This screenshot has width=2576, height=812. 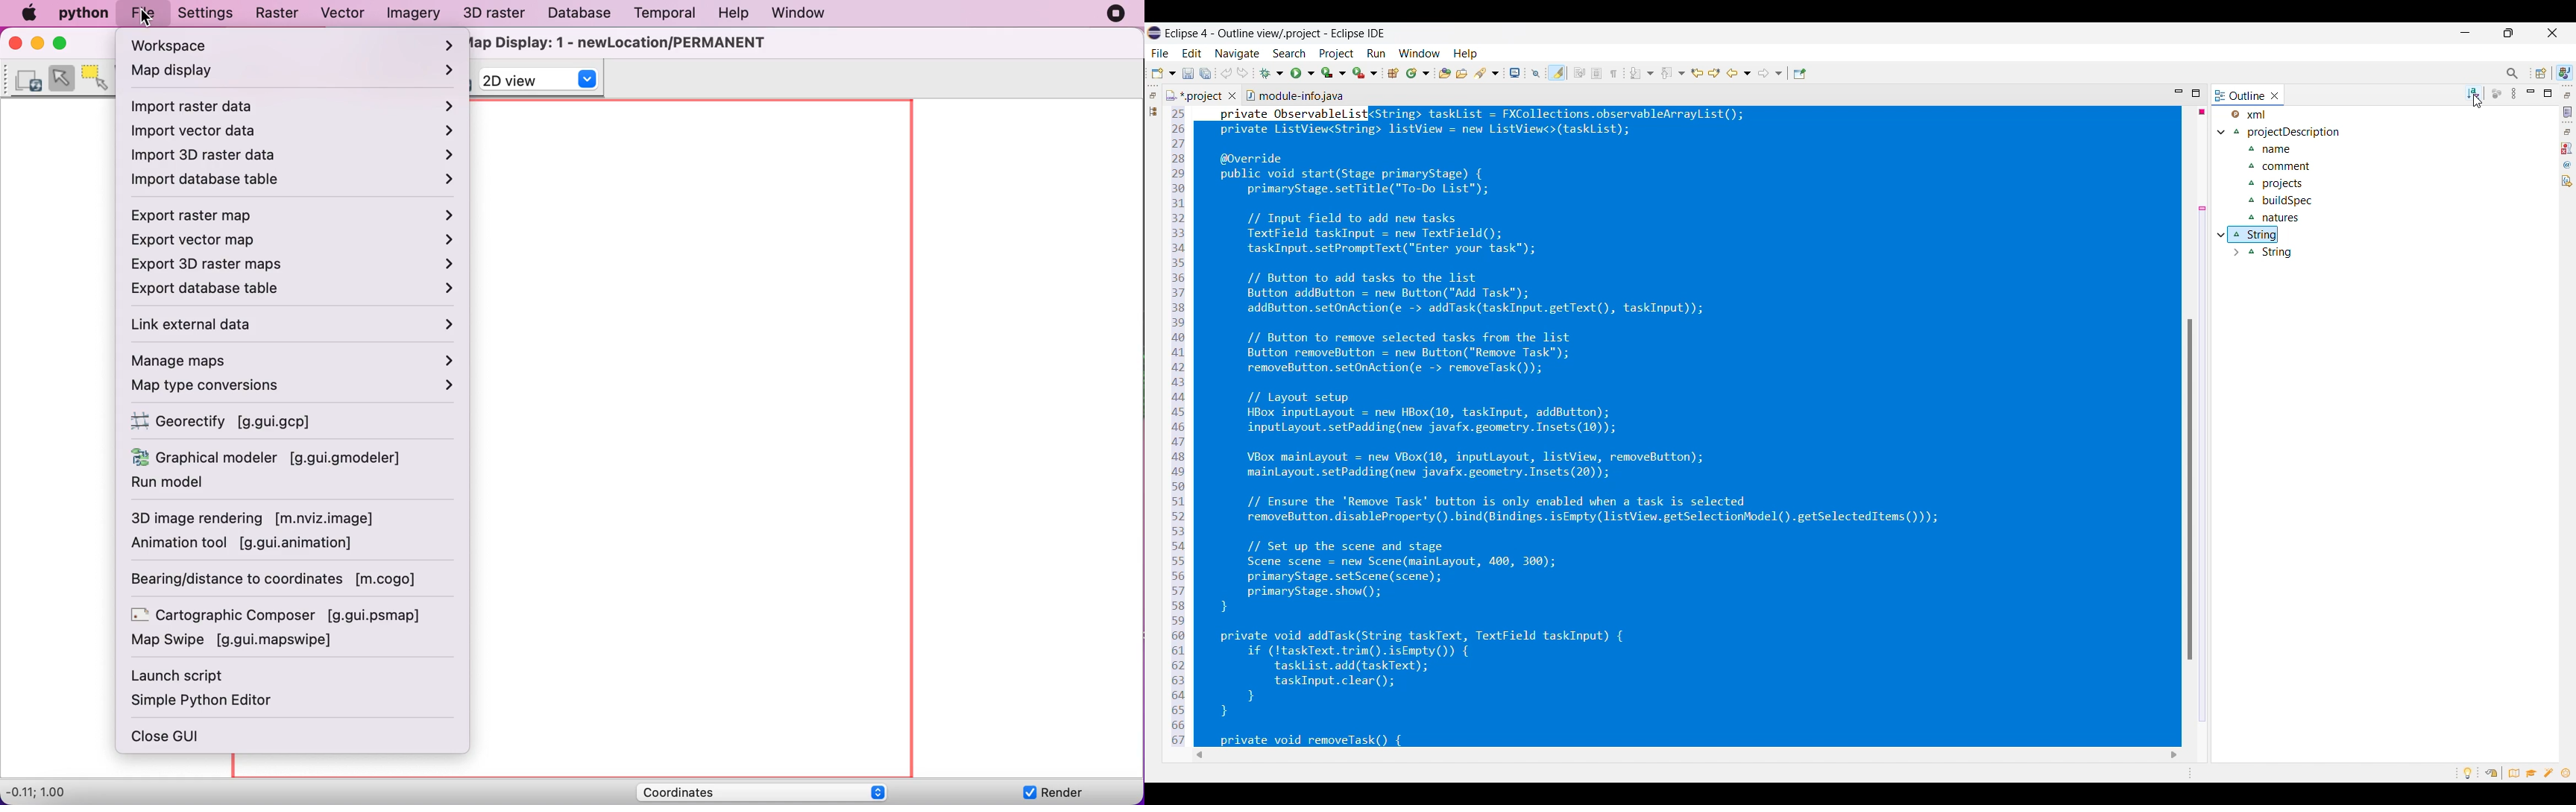 What do you see at coordinates (2568, 95) in the screenshot?
I see `Restore` at bounding box center [2568, 95].